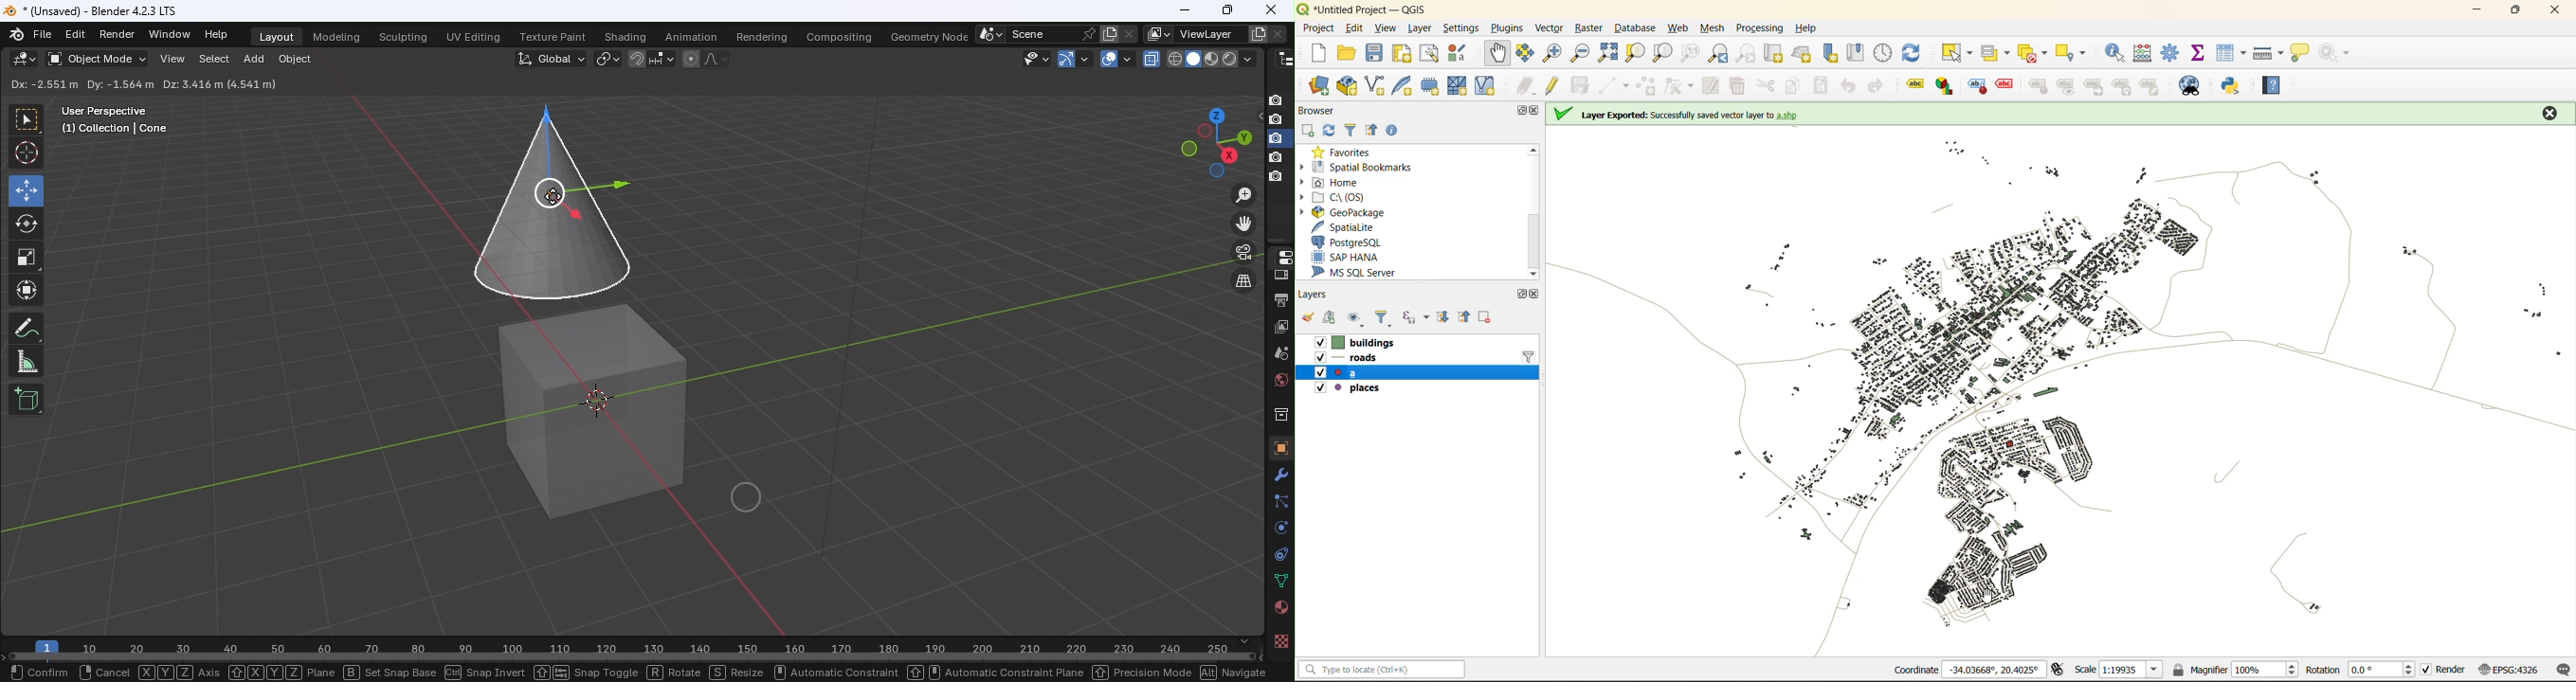  Describe the element at coordinates (1351, 243) in the screenshot. I see `postgresql` at that location.